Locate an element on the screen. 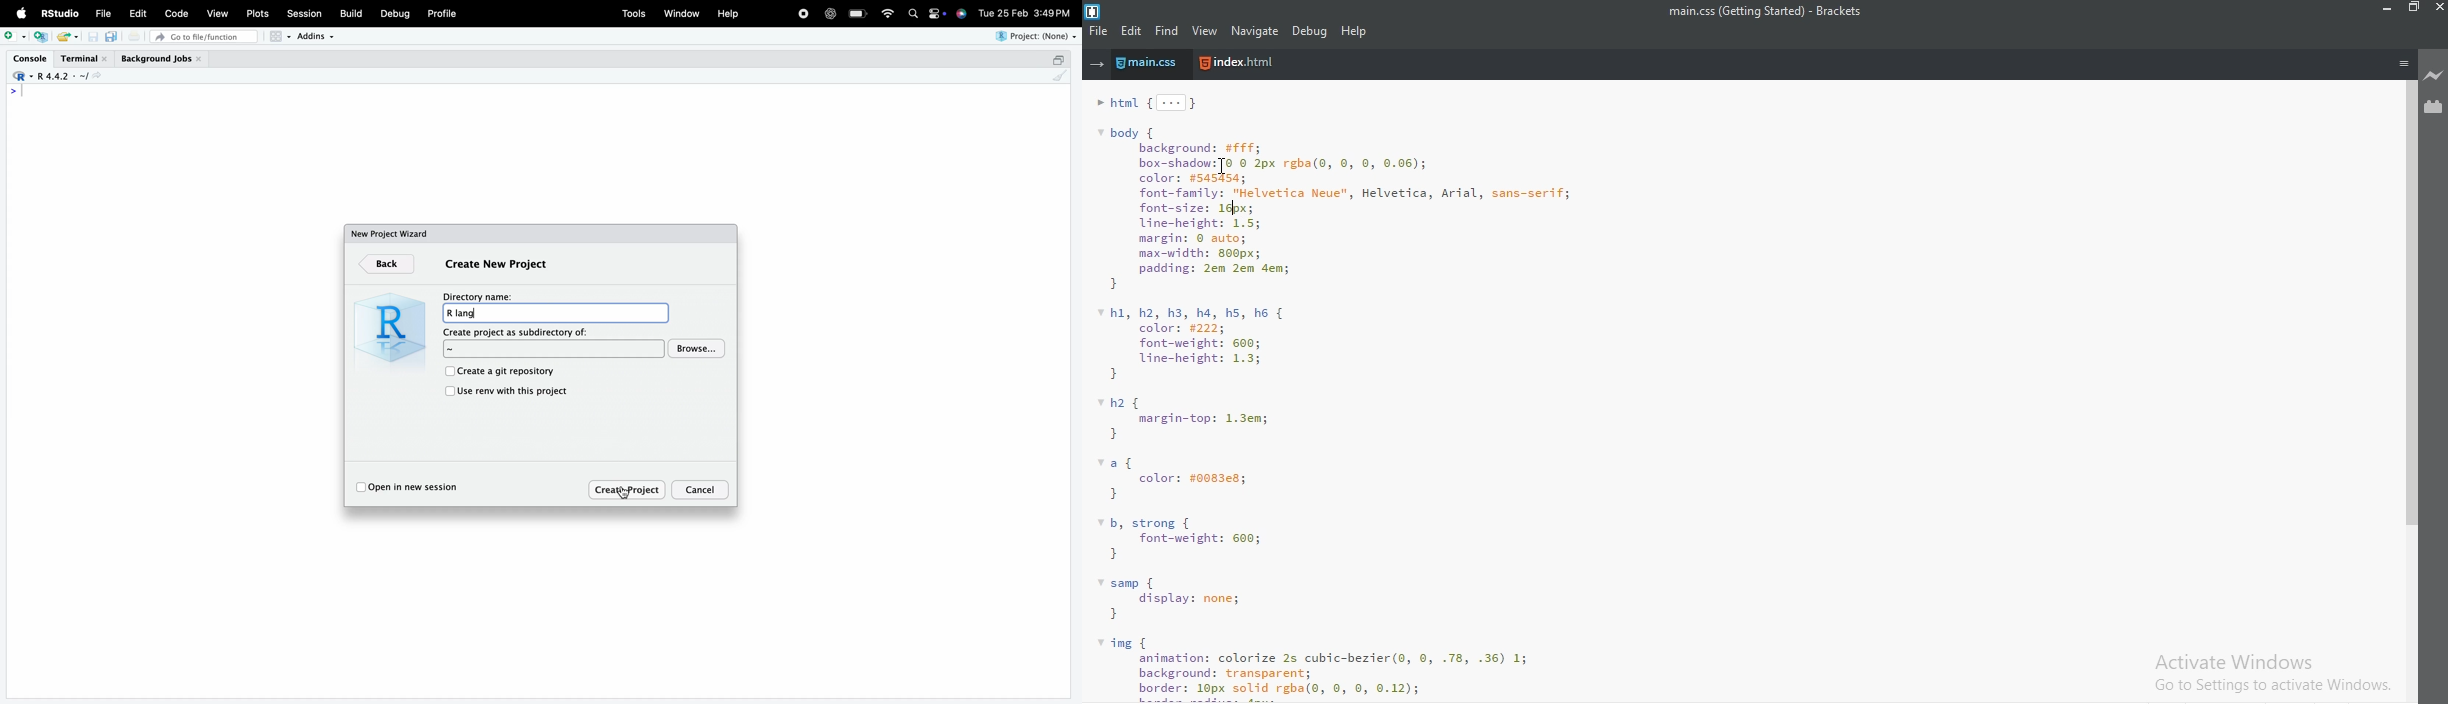 The height and width of the screenshot is (728, 2464). Console is located at coordinates (29, 58).